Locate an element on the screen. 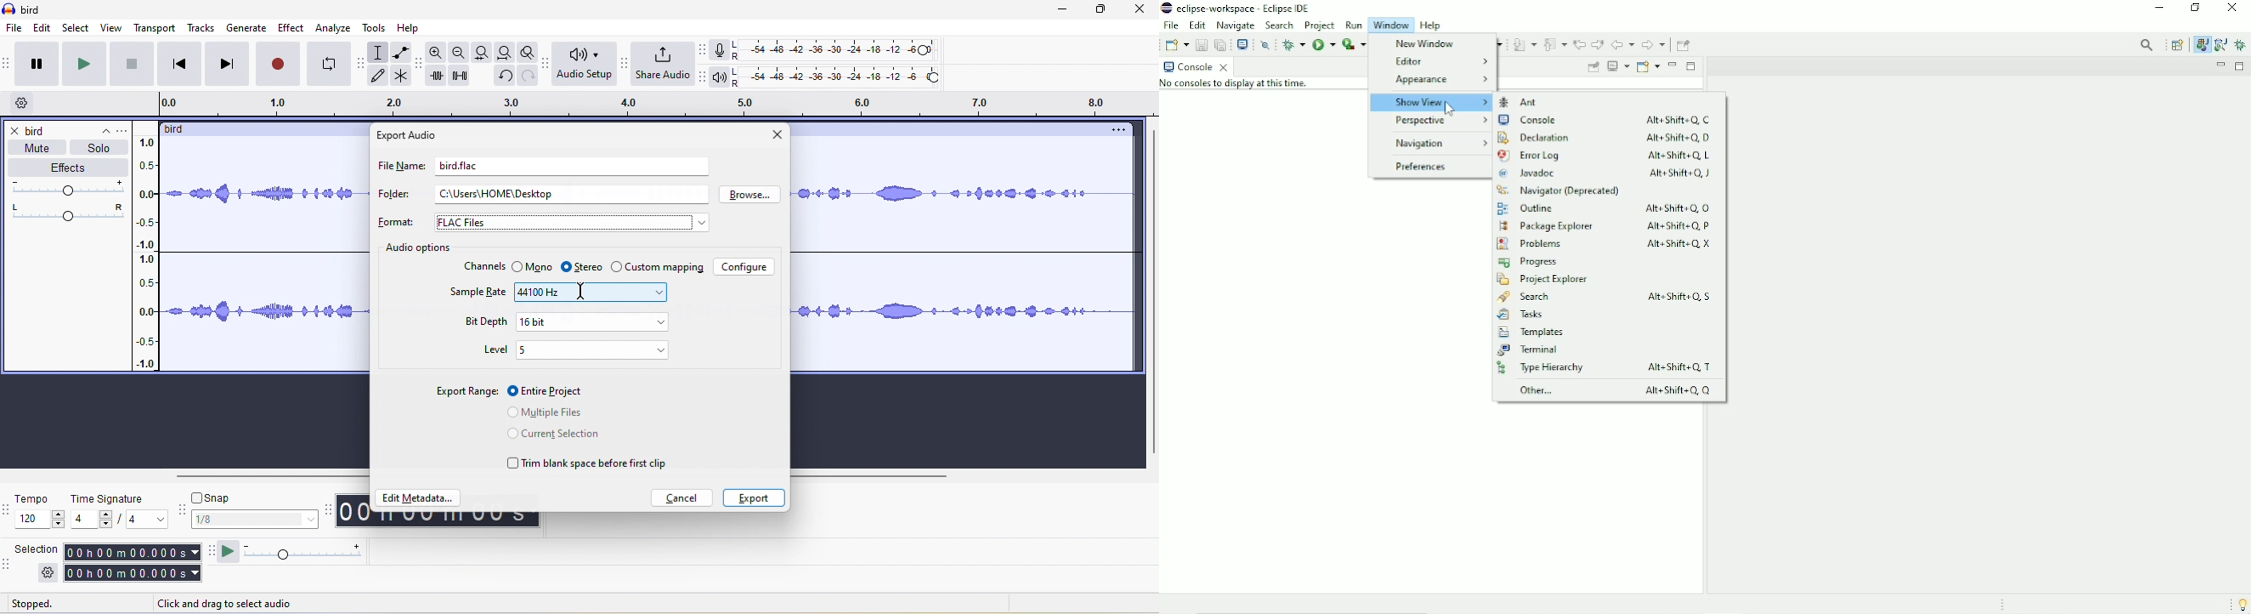 The height and width of the screenshot is (616, 2268). effect is located at coordinates (292, 27).